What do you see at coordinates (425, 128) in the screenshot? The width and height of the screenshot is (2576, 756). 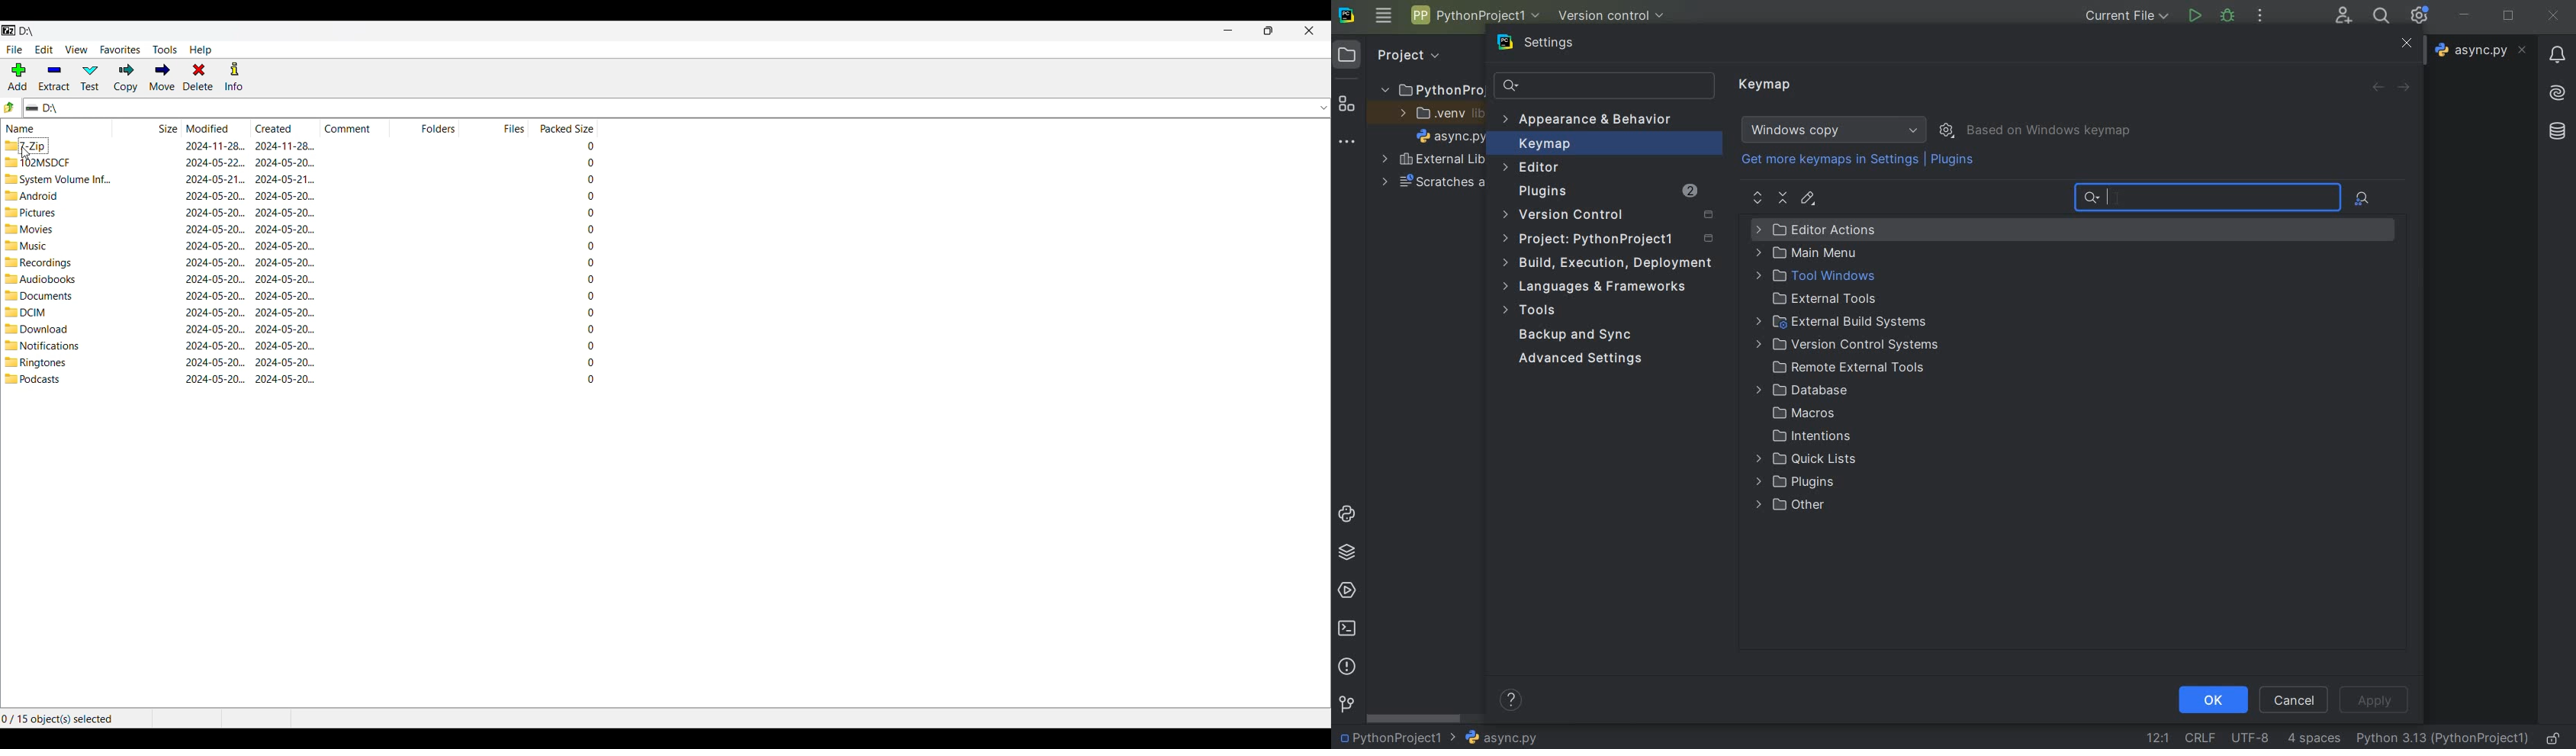 I see `Folders column` at bounding box center [425, 128].